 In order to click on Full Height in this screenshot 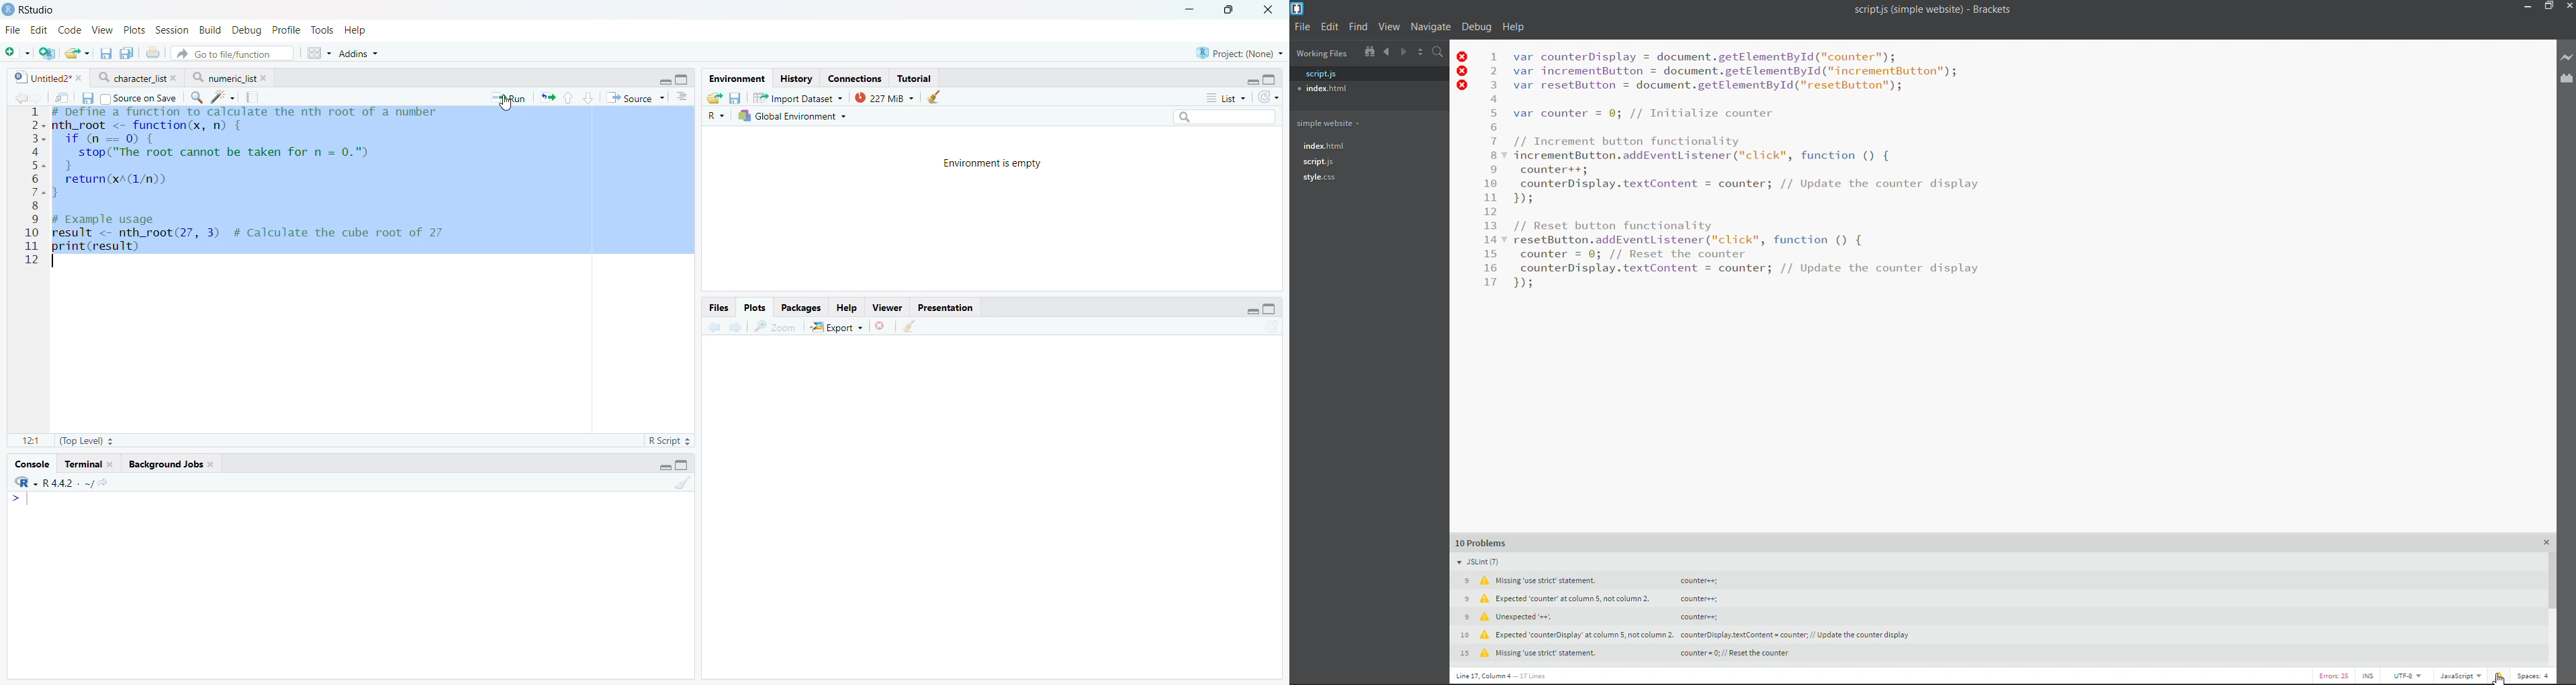, I will do `click(683, 464)`.